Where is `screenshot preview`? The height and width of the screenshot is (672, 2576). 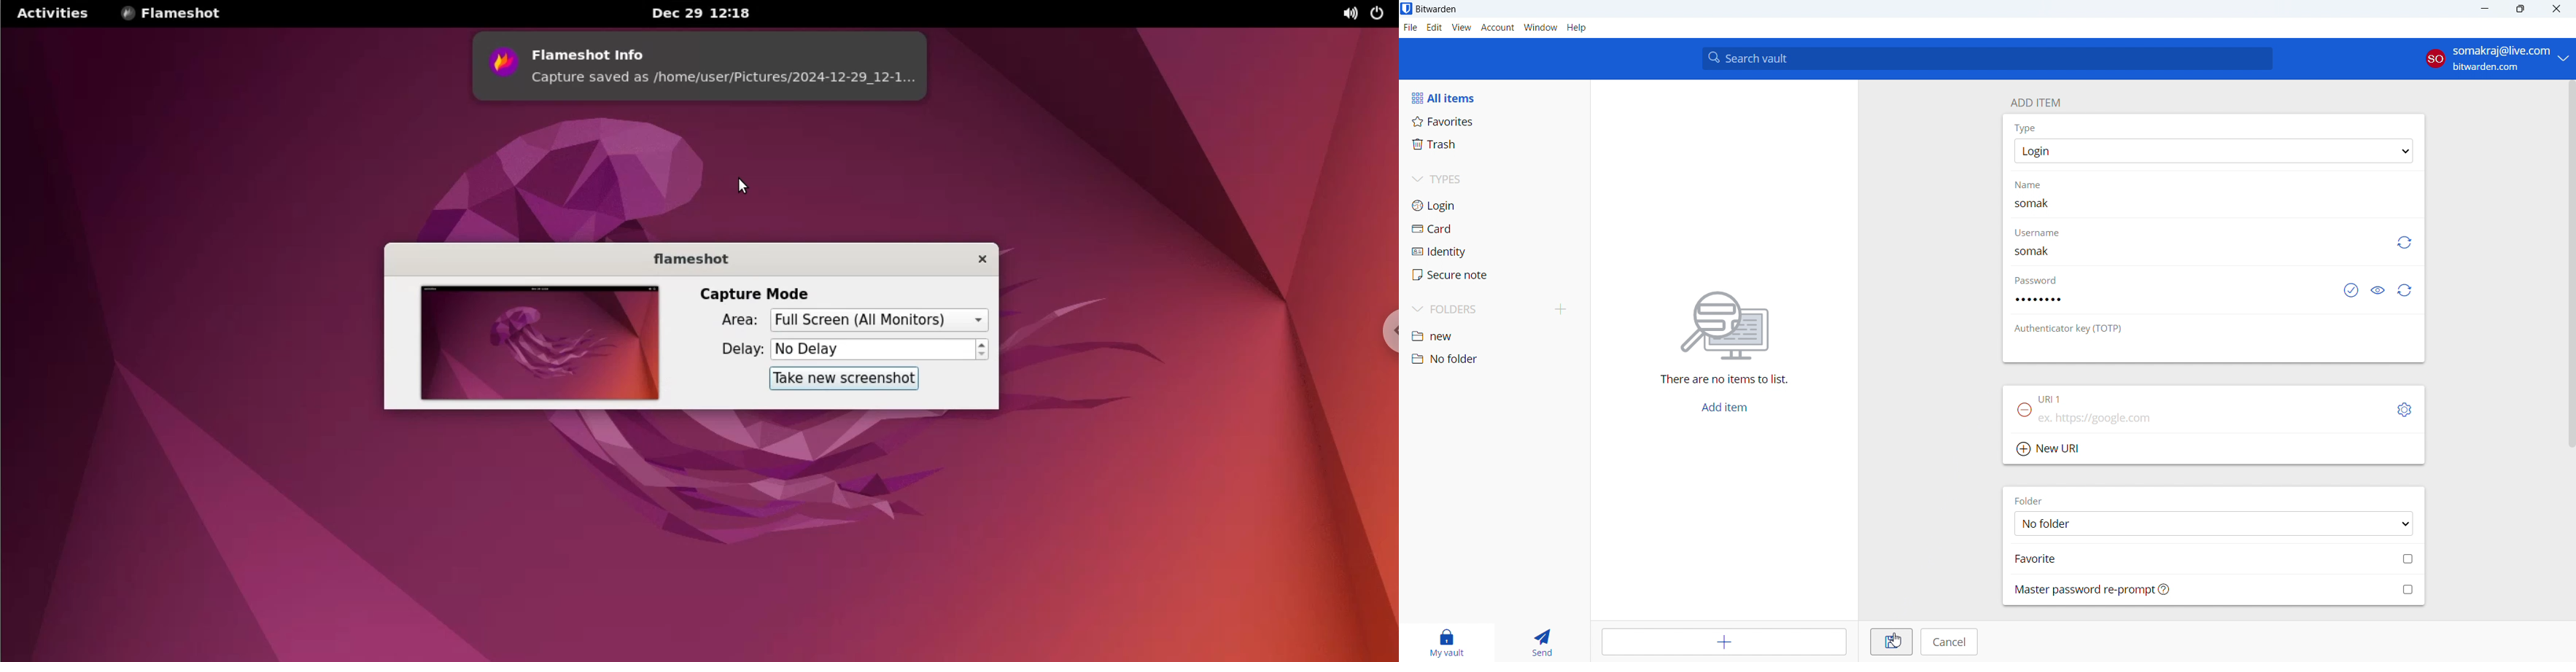 screenshot preview is located at coordinates (538, 345).